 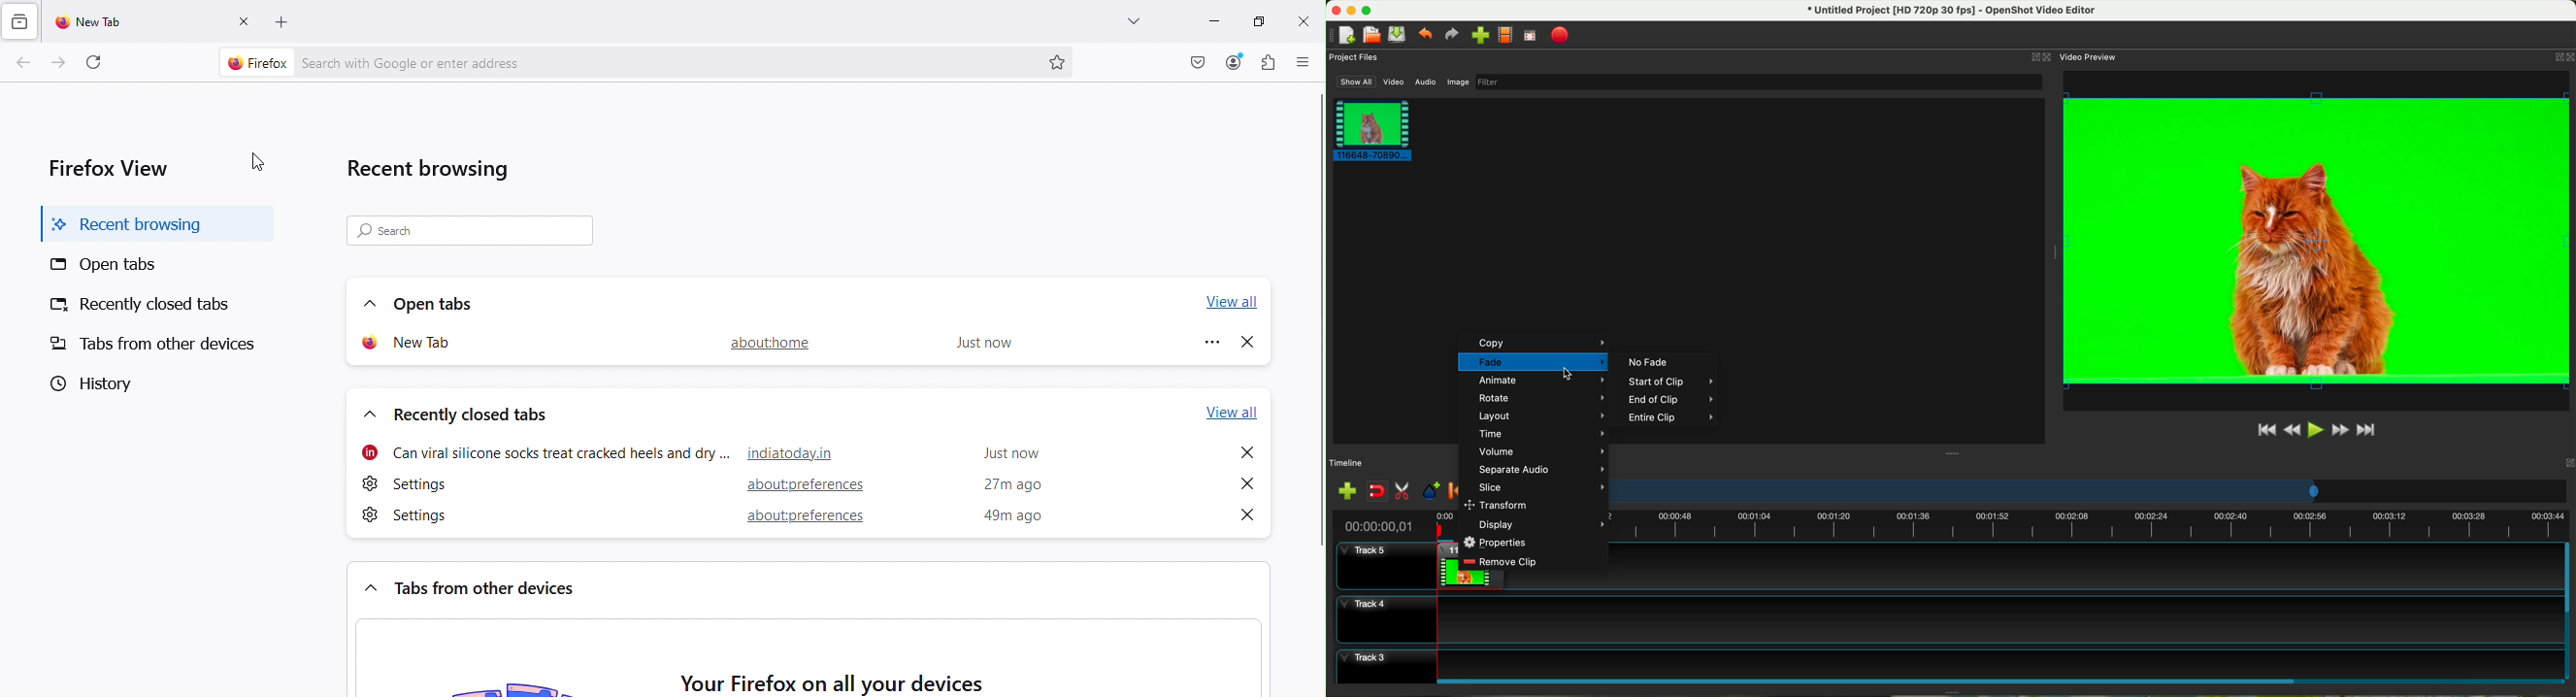 What do you see at coordinates (473, 587) in the screenshot?
I see `Tabs from other devices` at bounding box center [473, 587].